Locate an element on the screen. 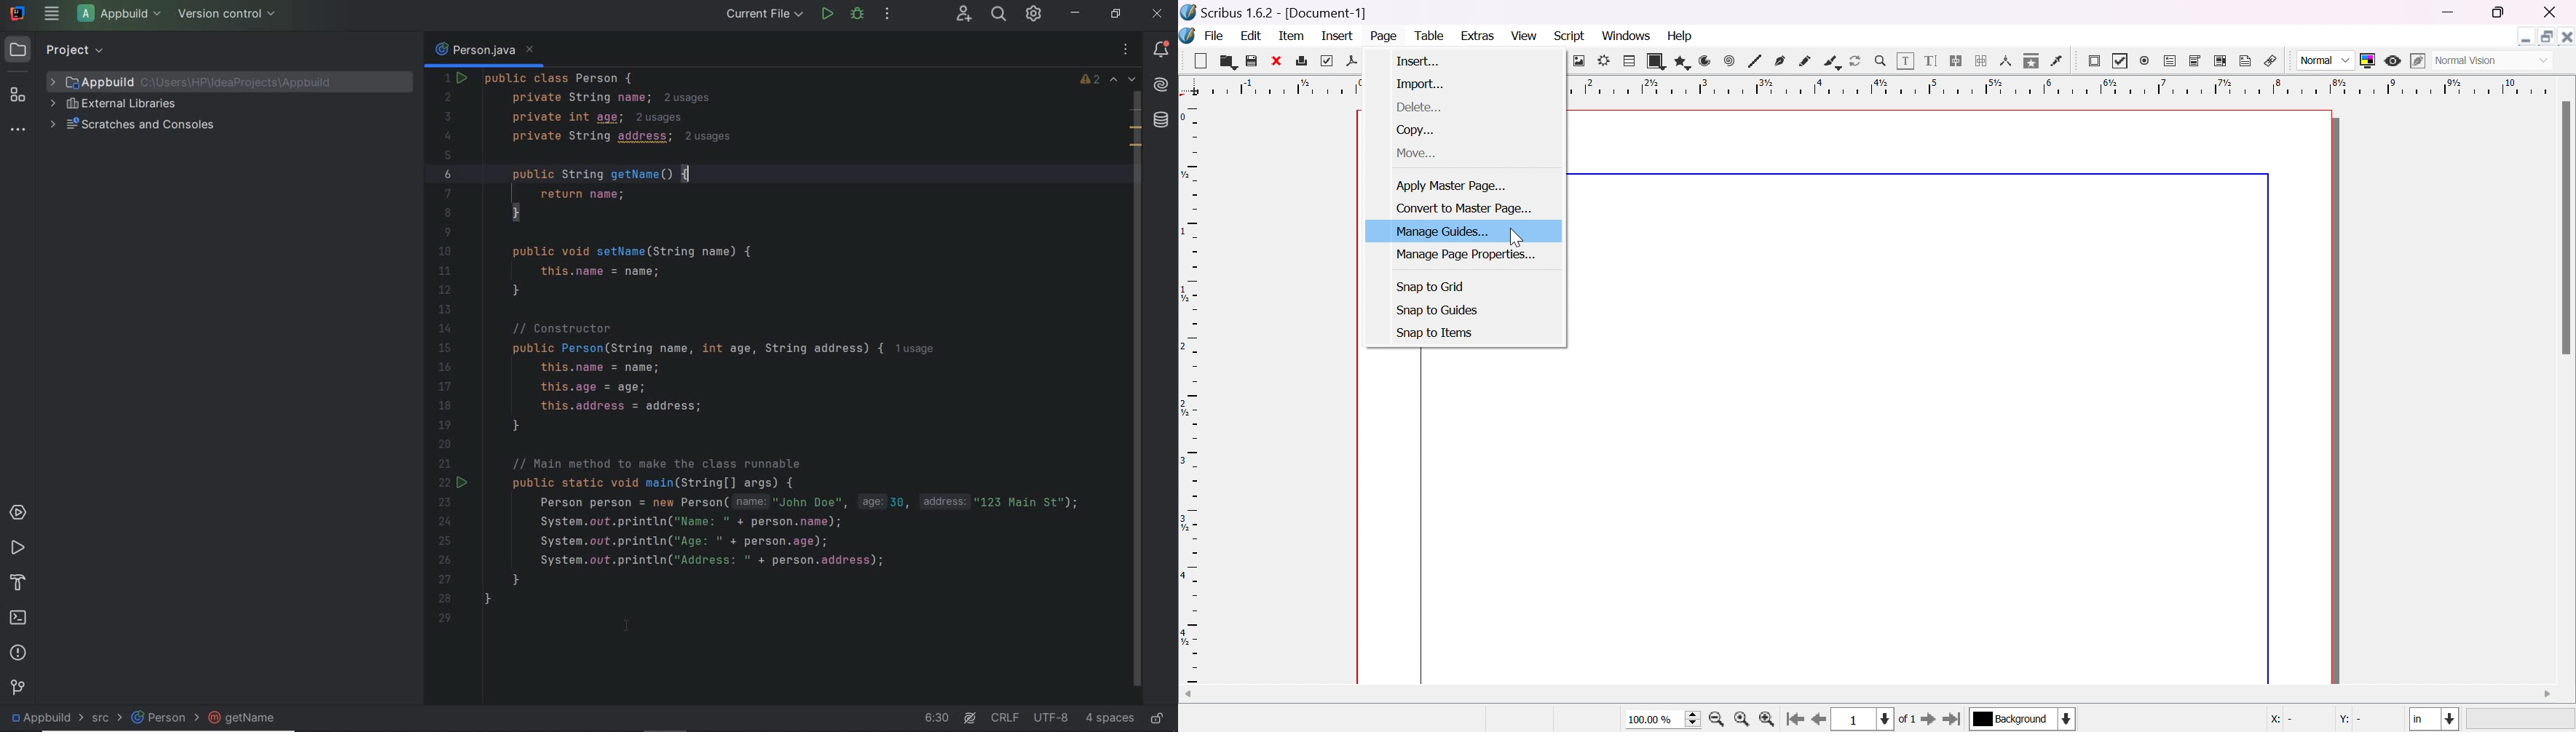 This screenshot has width=2576, height=756. save as pdf is located at coordinates (1357, 60).